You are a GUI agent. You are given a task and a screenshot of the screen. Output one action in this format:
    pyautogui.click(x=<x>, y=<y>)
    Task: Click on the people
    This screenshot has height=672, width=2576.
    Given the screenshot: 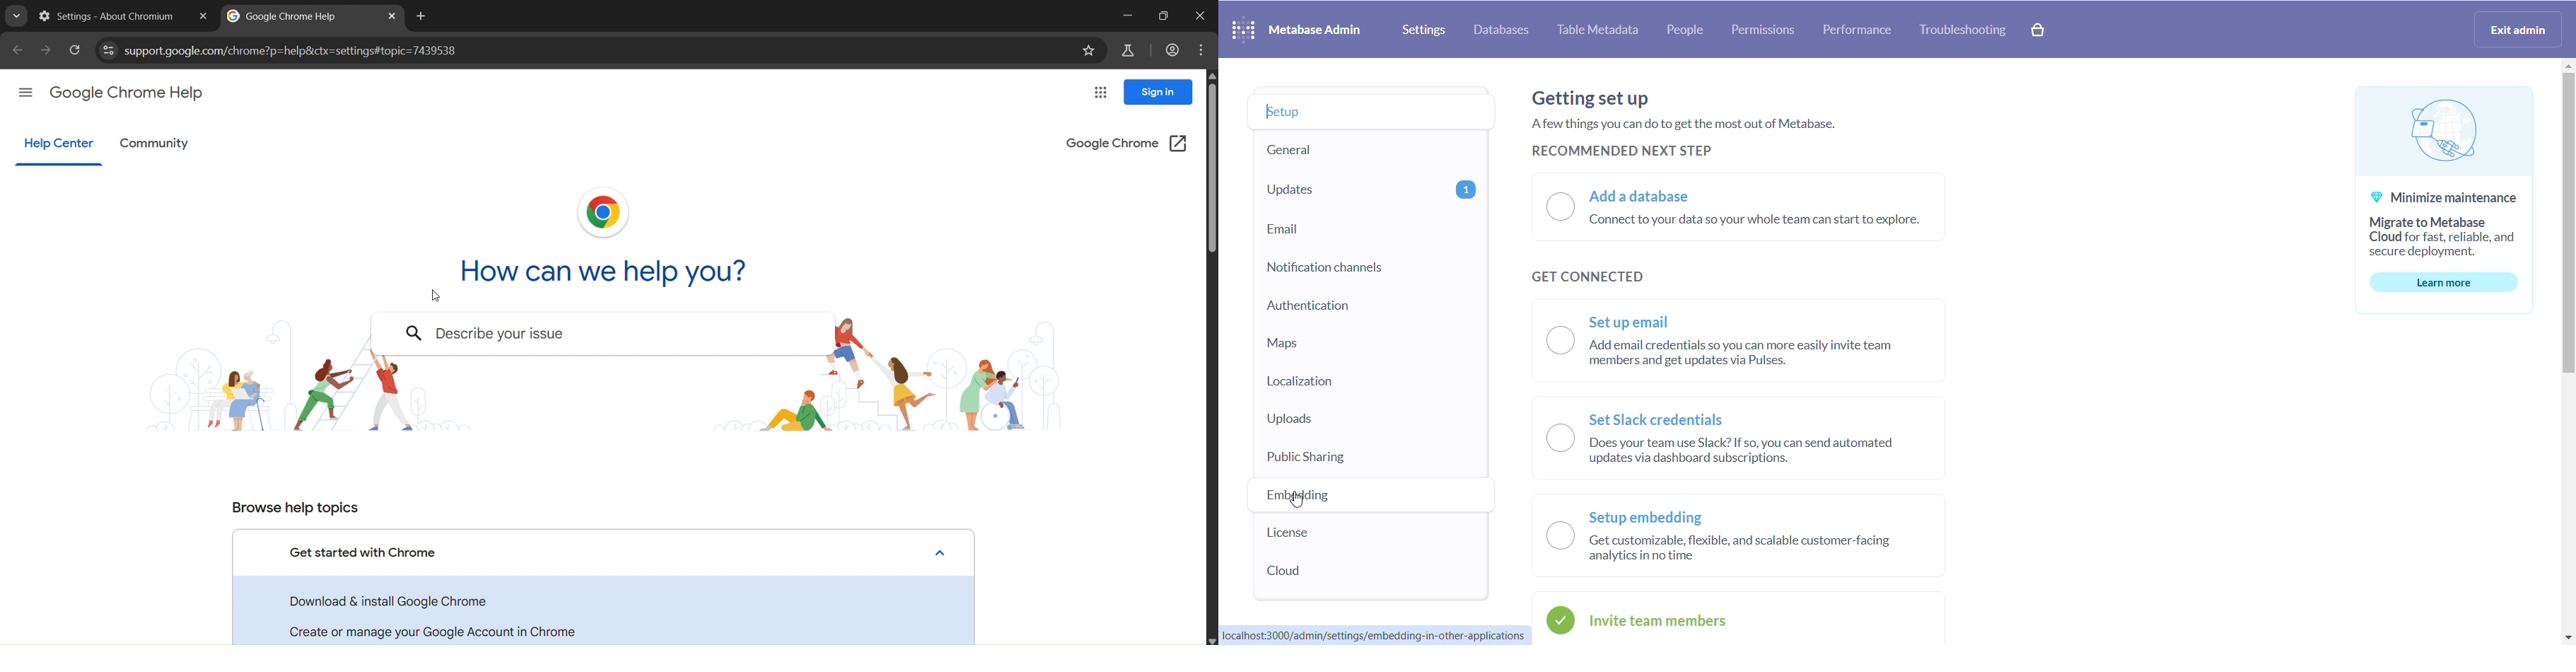 What is the action you would take?
    pyautogui.click(x=1682, y=32)
    